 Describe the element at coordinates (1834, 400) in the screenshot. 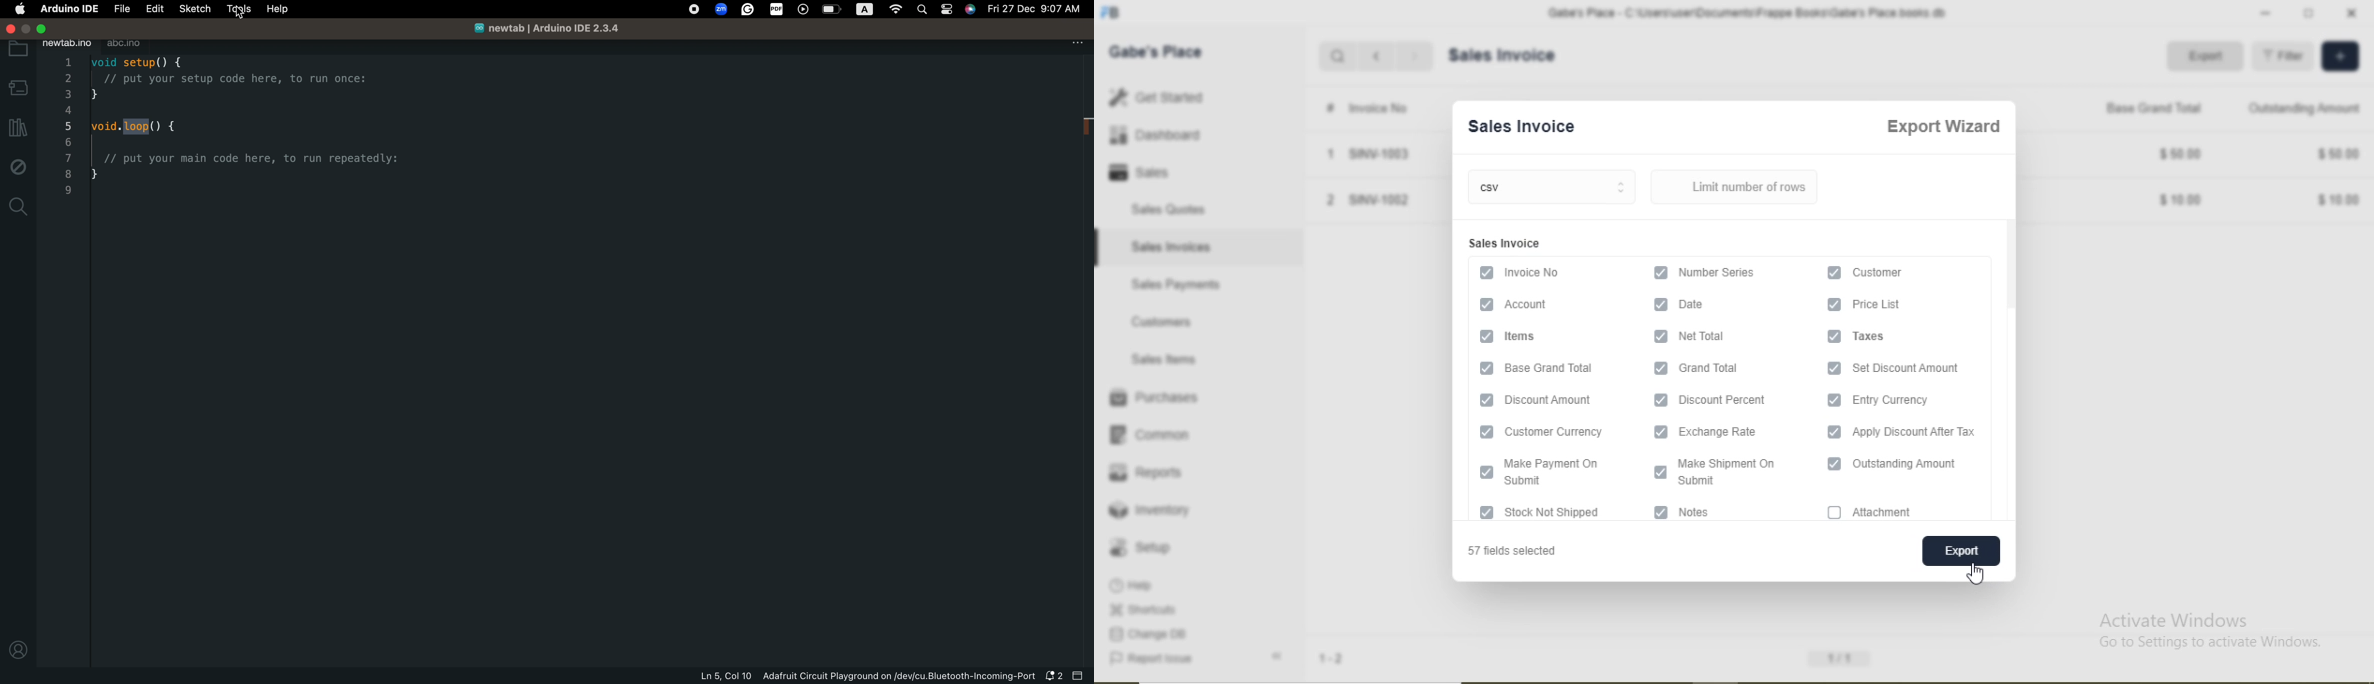

I see `checkbox` at that location.